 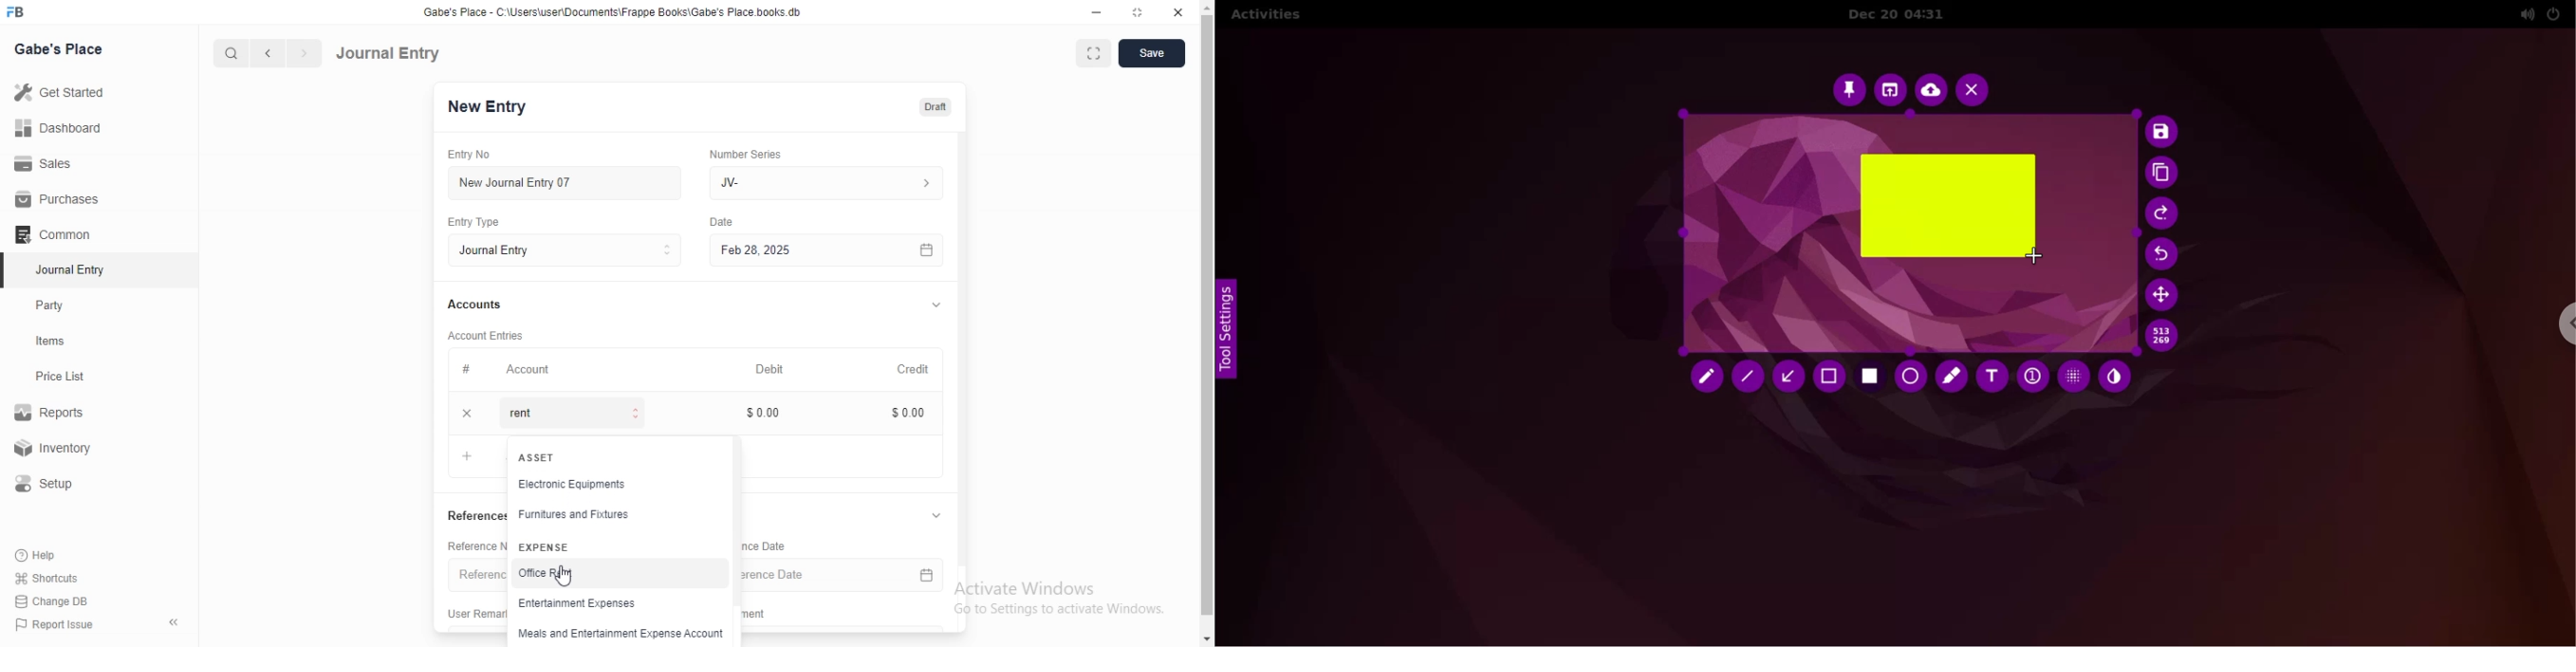 I want to click on close, so click(x=1177, y=11).